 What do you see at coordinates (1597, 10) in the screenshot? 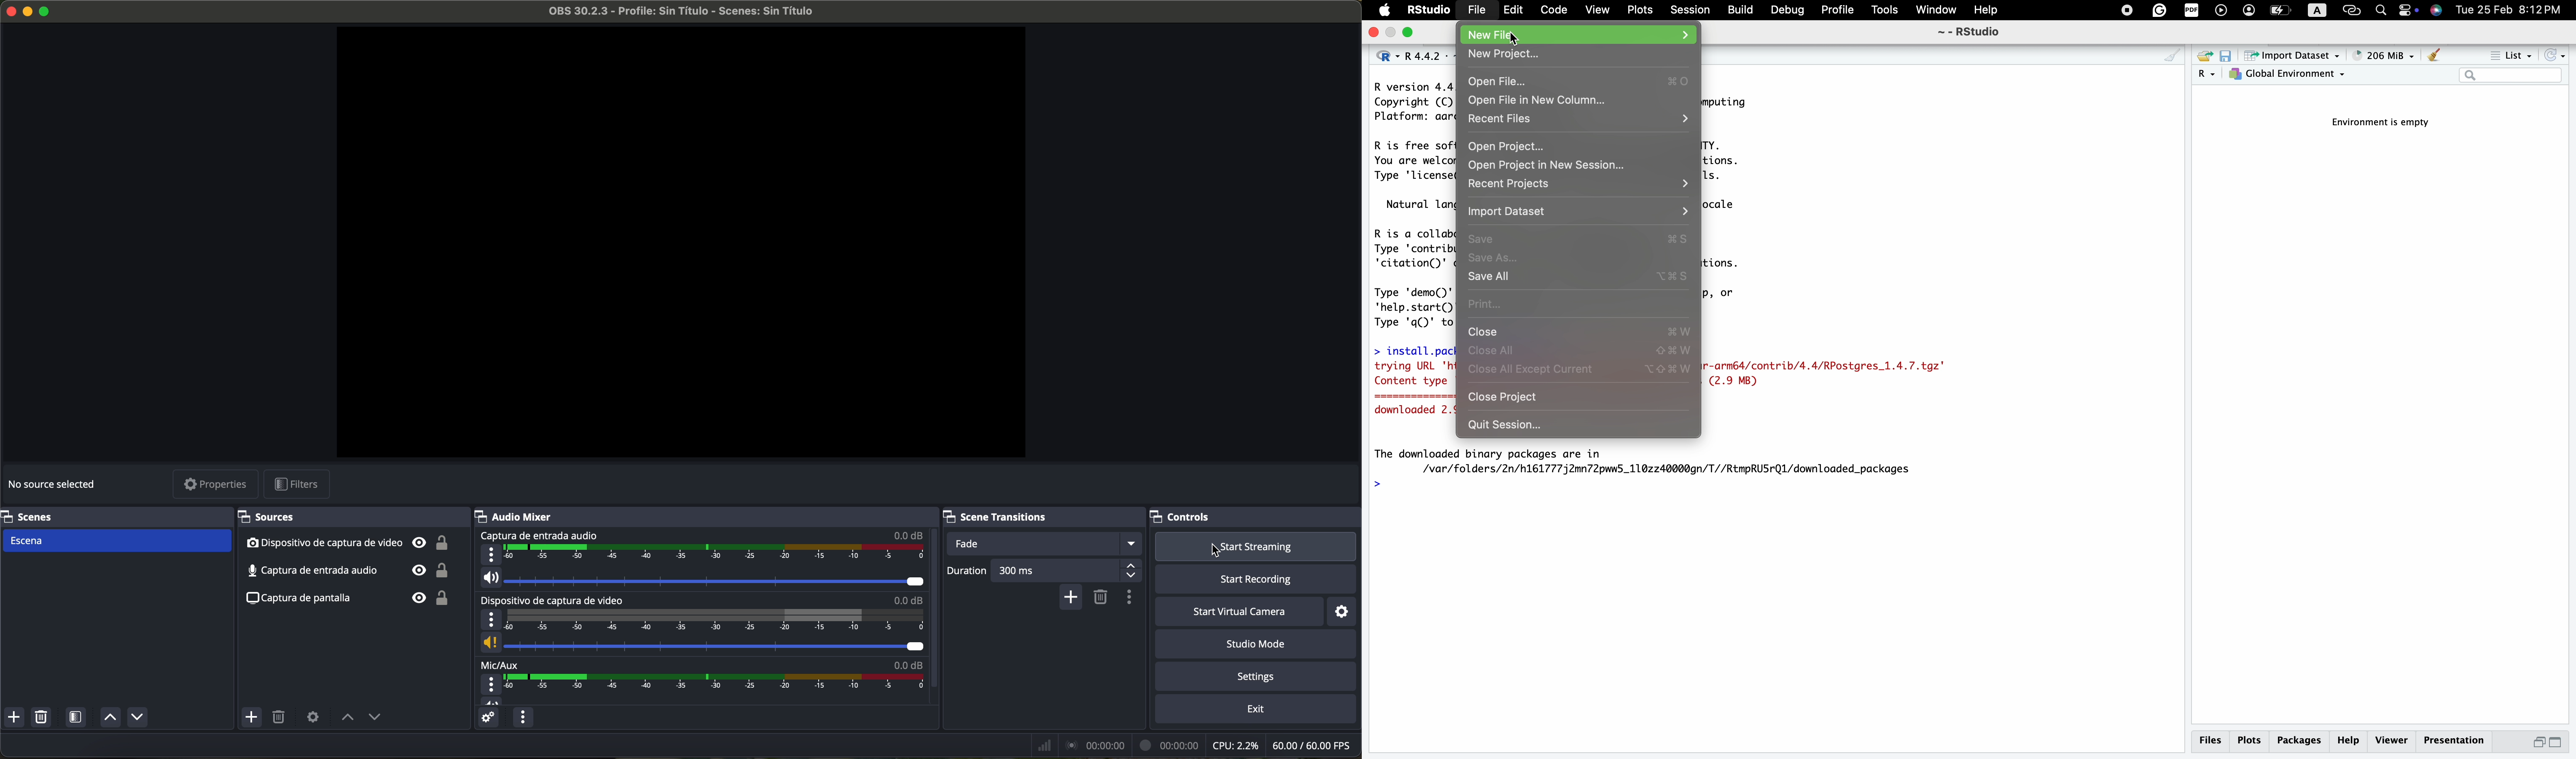
I see `View` at bounding box center [1597, 10].